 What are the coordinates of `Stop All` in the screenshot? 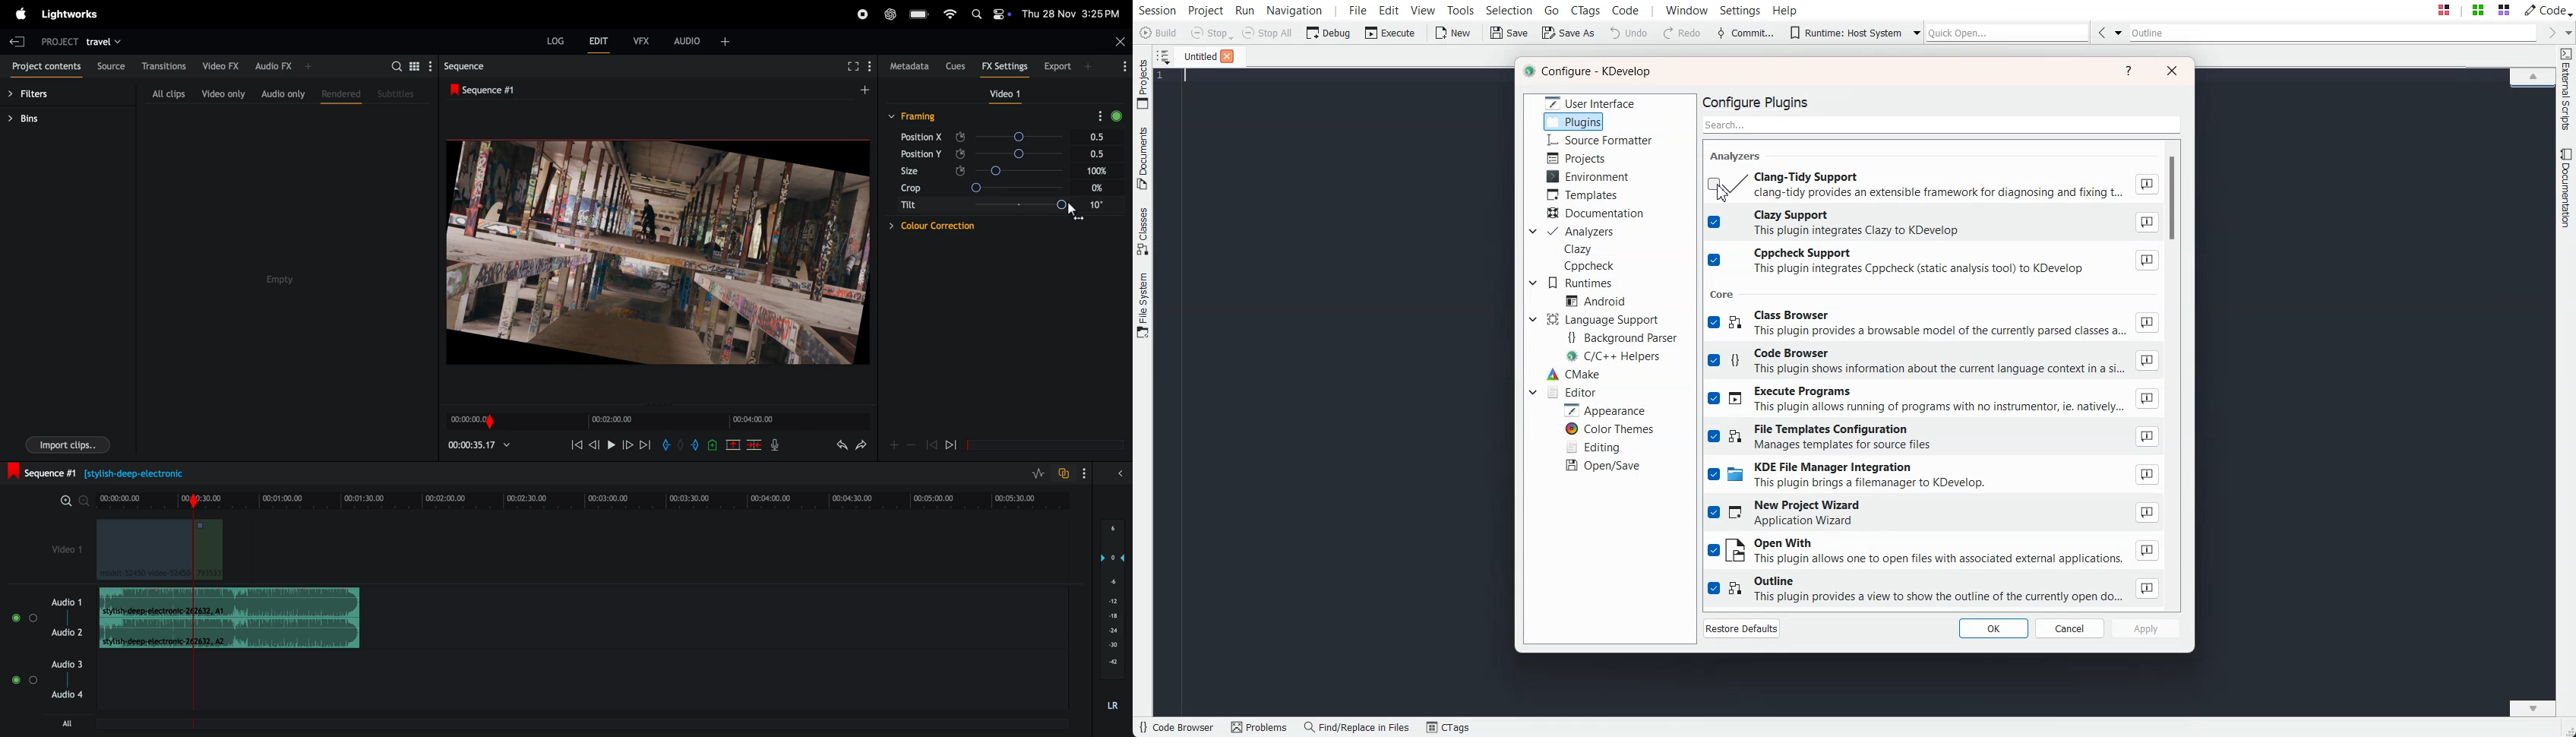 It's located at (1268, 33).